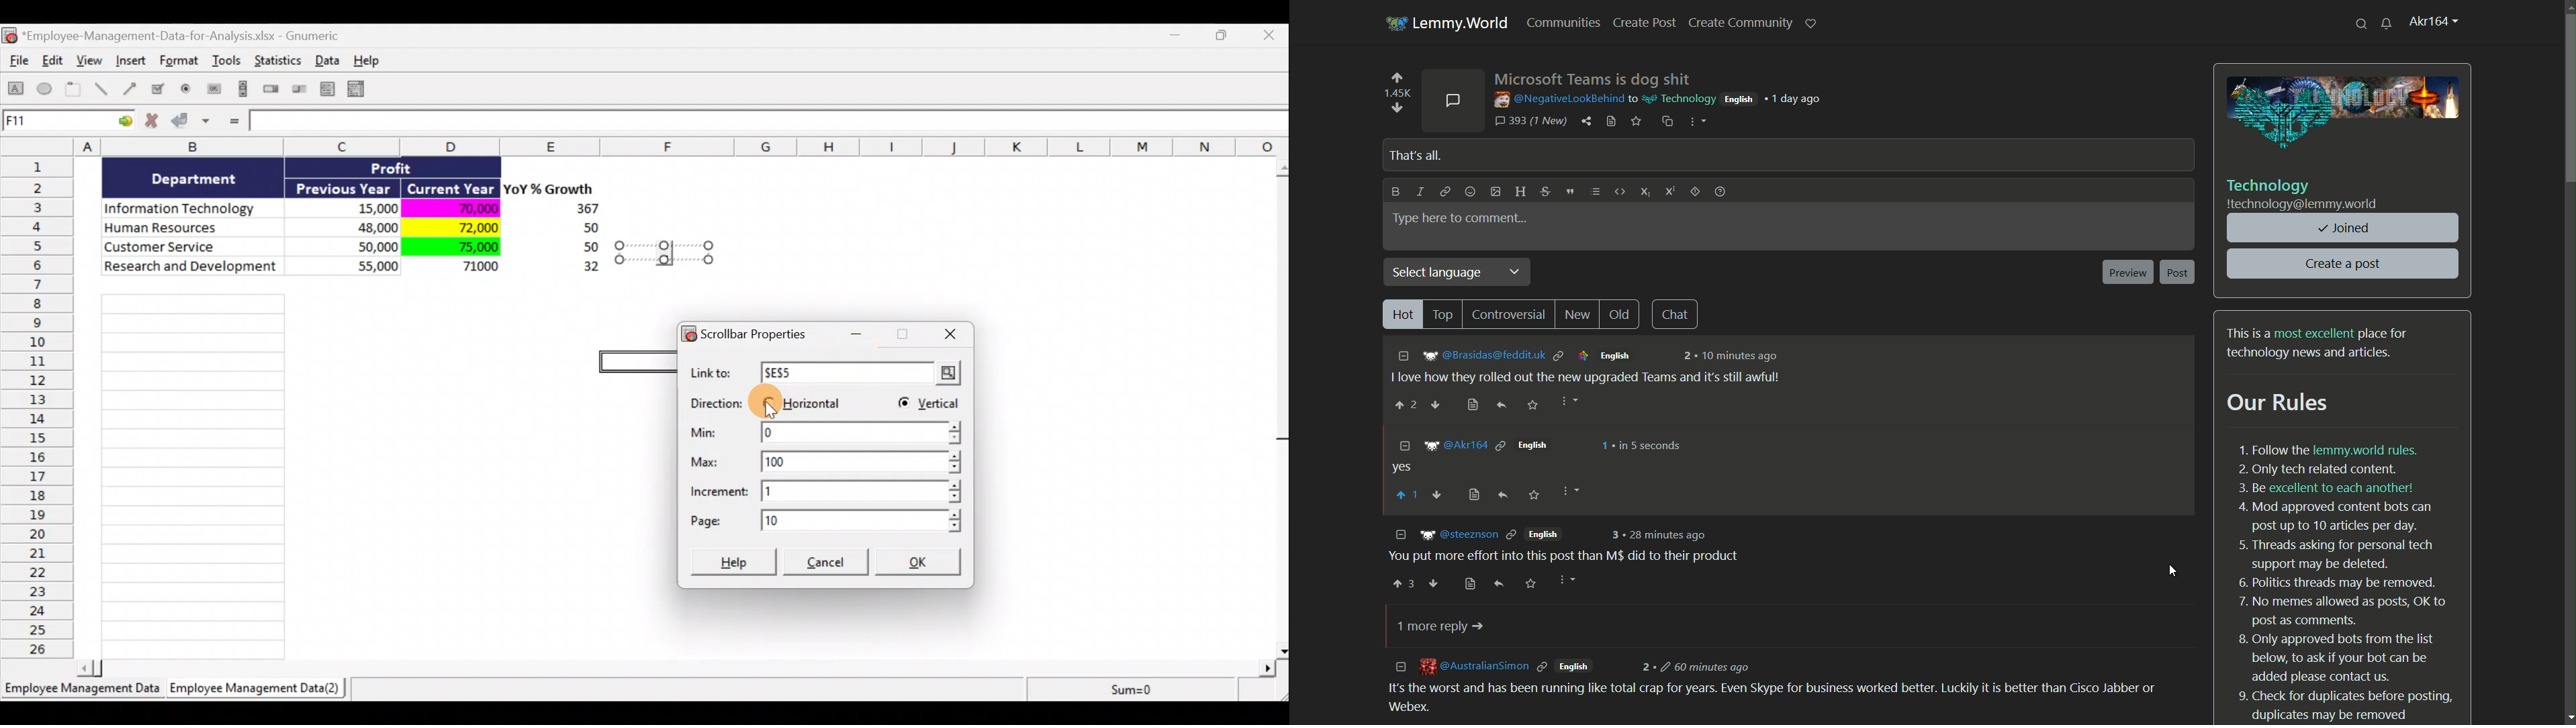 This screenshot has width=2576, height=728. I want to click on Create an ellipse object, so click(45, 89).